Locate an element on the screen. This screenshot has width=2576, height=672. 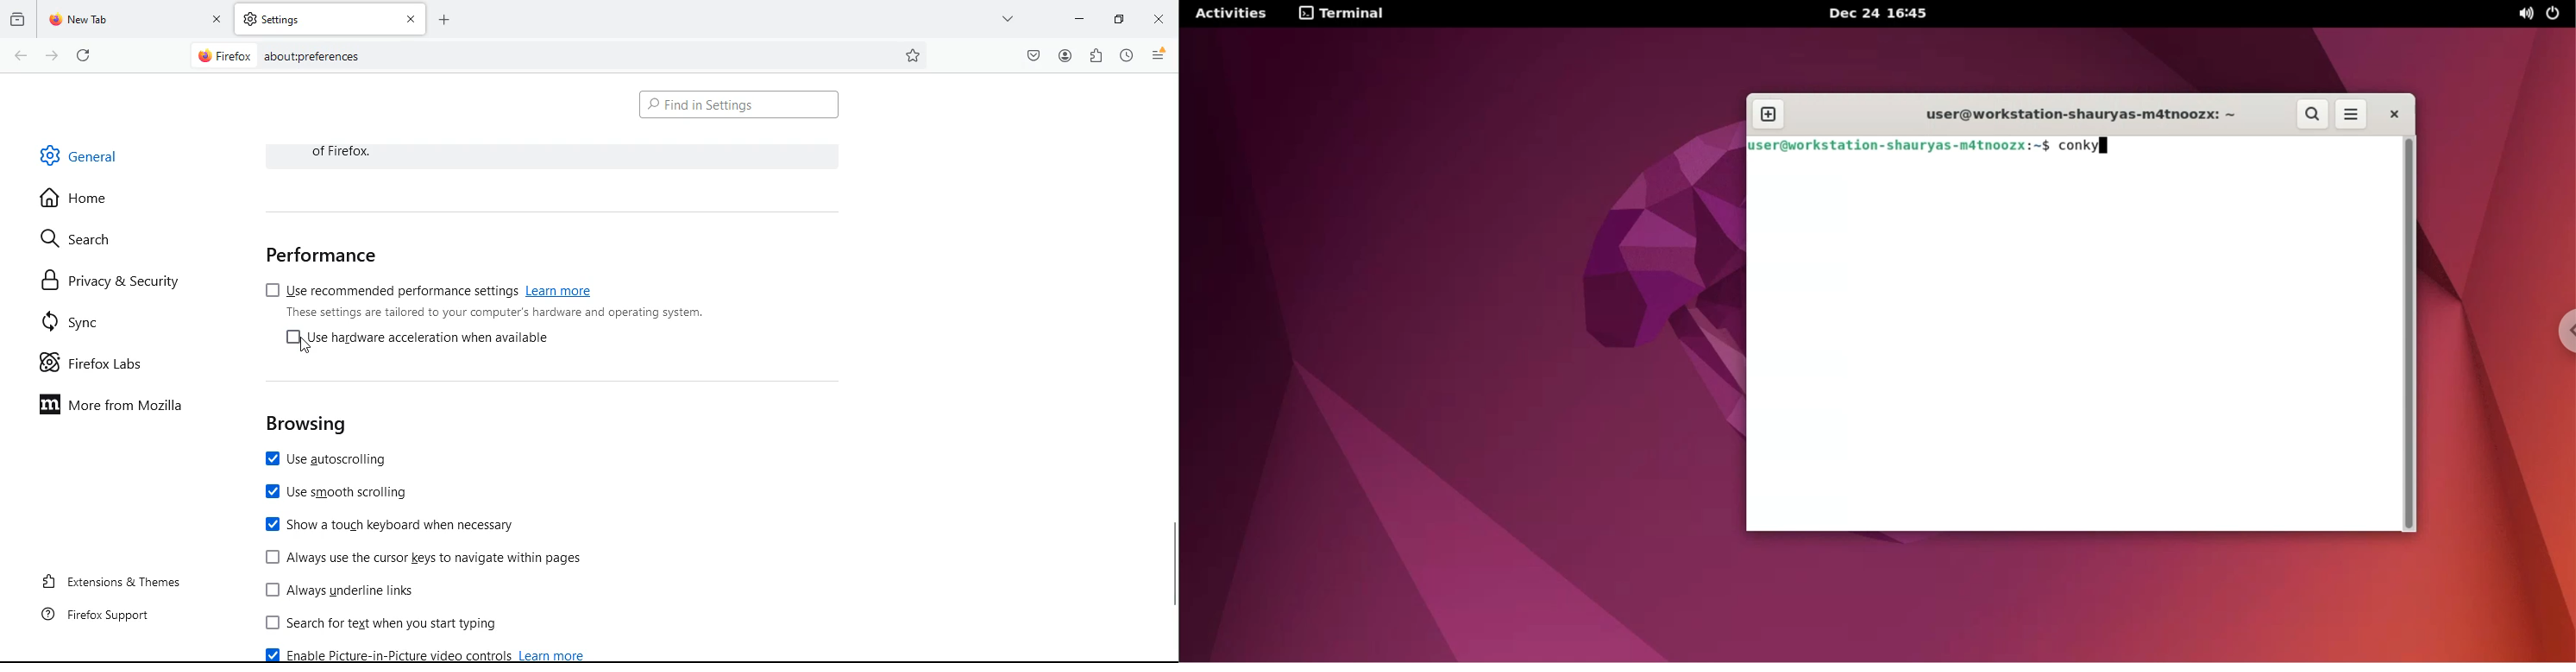
@ Firefox is located at coordinates (223, 55).